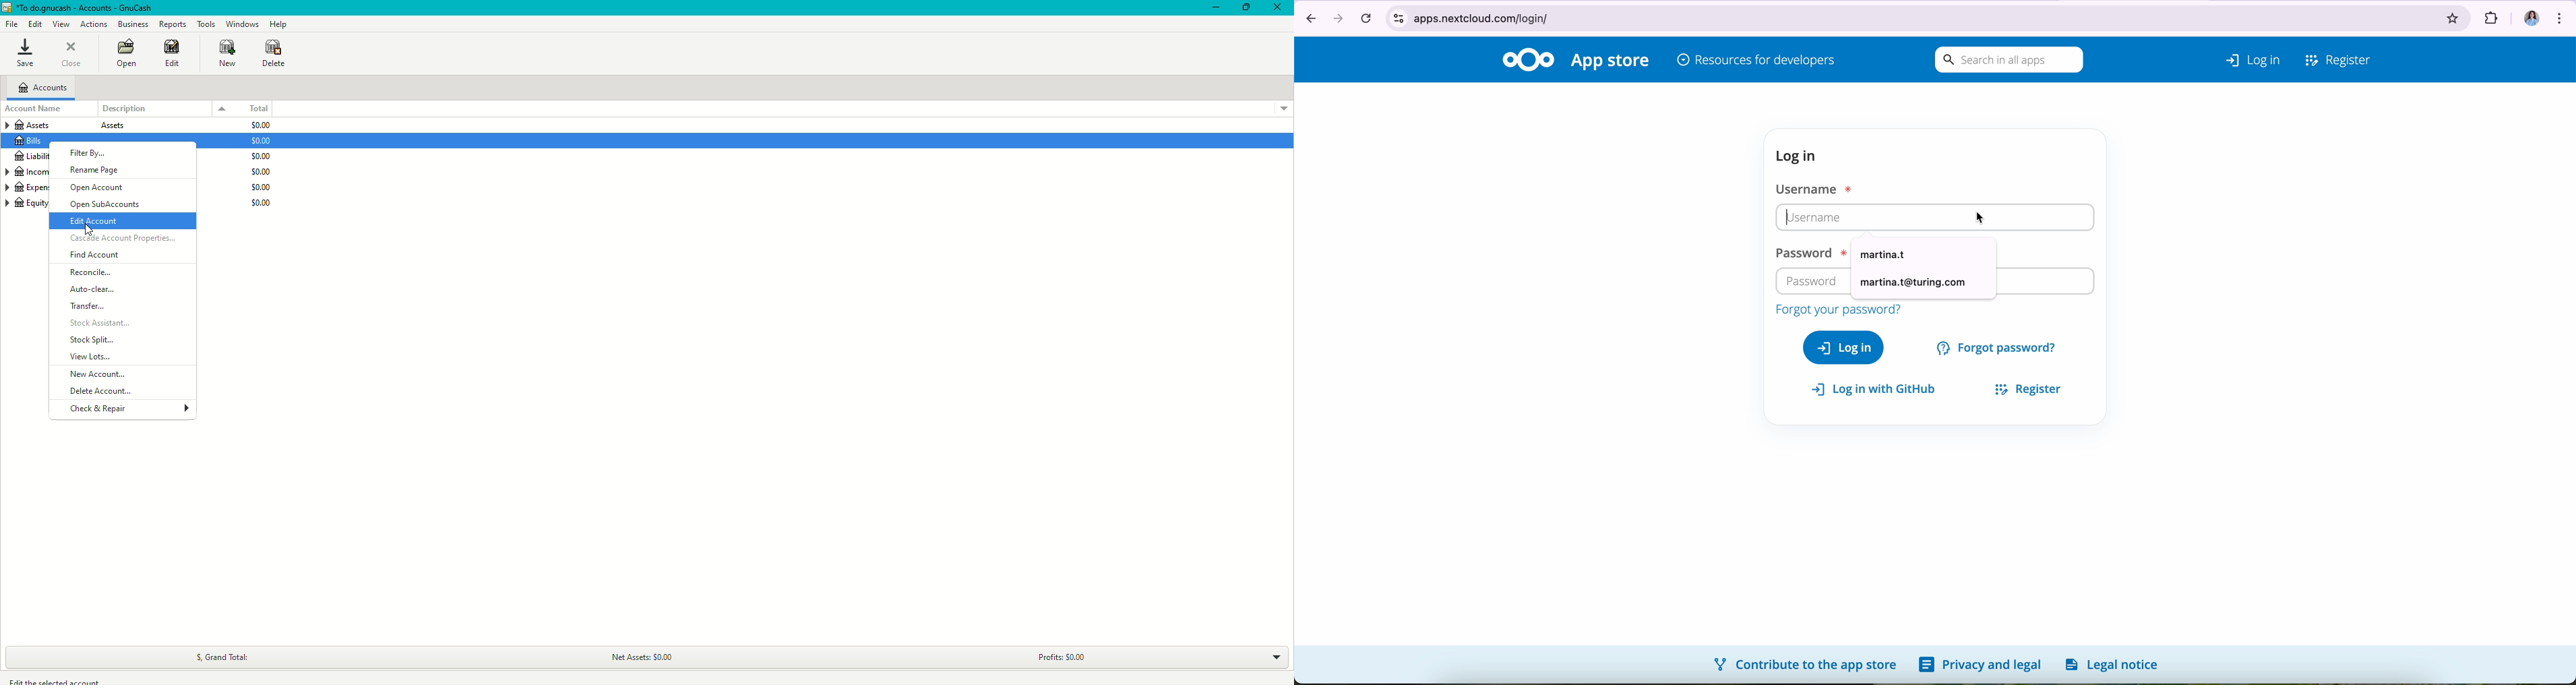 The height and width of the screenshot is (700, 2576). Describe the element at coordinates (2339, 58) in the screenshot. I see `register` at that location.